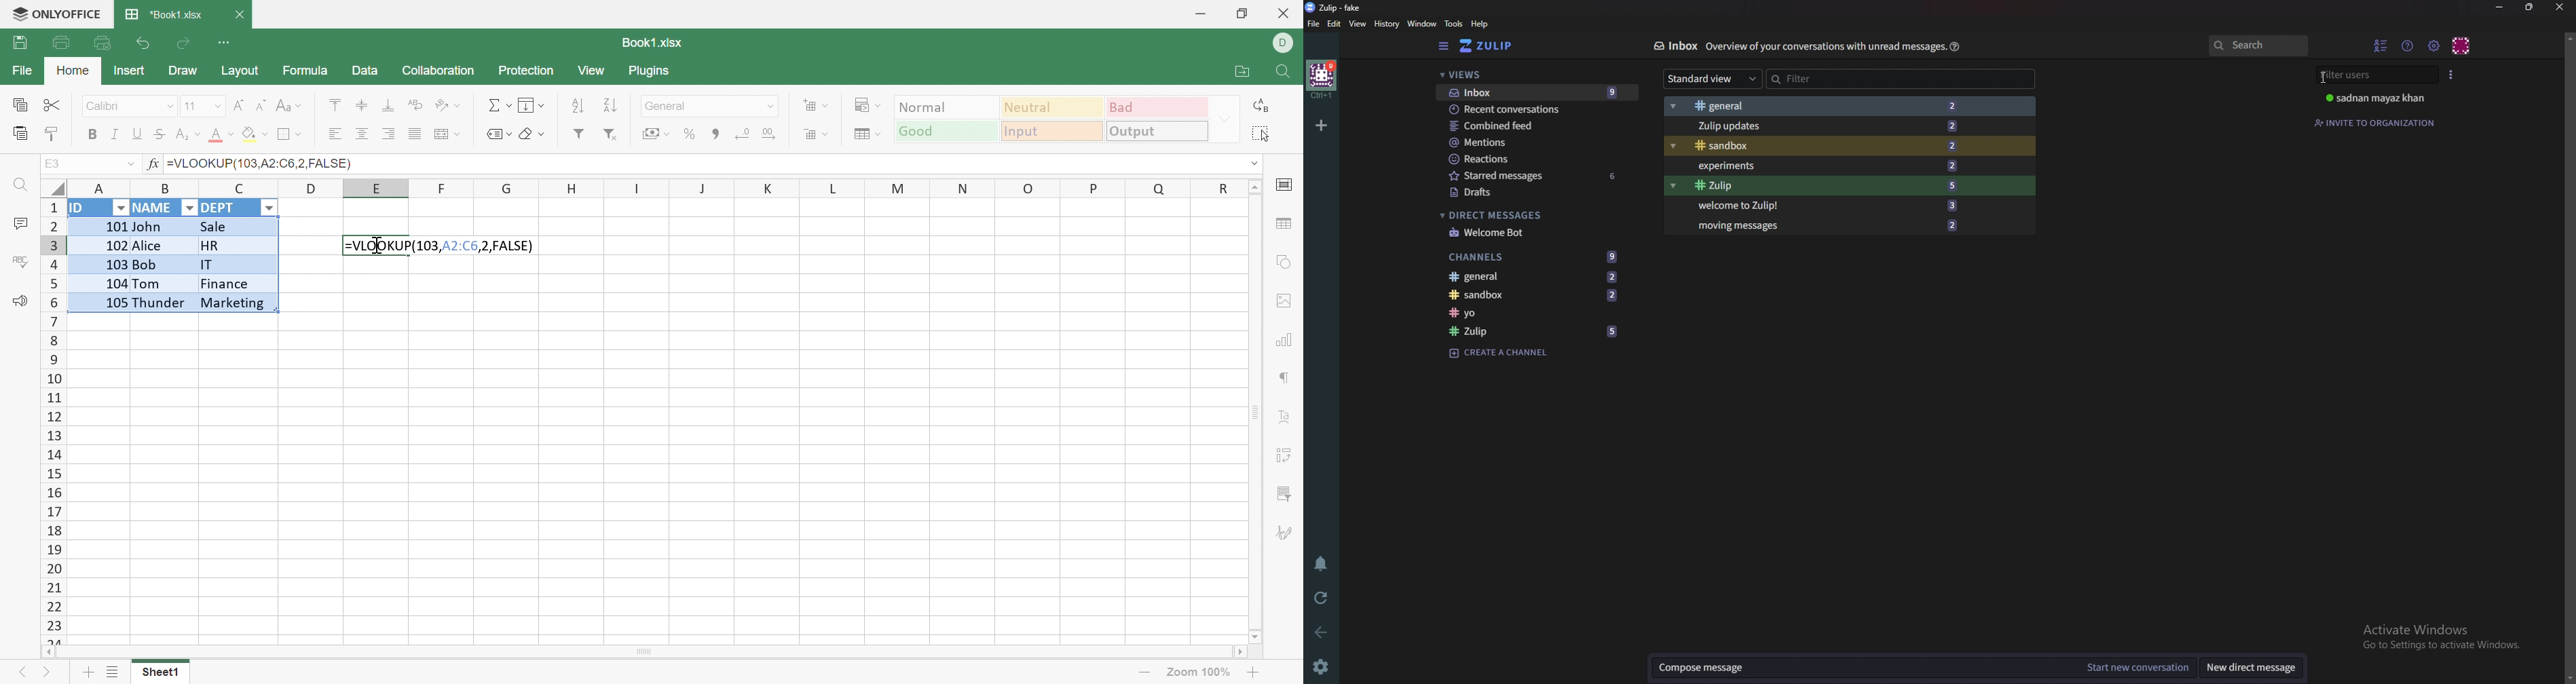 Image resolution: width=2576 pixels, height=700 pixels. Describe the element at coordinates (104, 244) in the screenshot. I see `102` at that location.